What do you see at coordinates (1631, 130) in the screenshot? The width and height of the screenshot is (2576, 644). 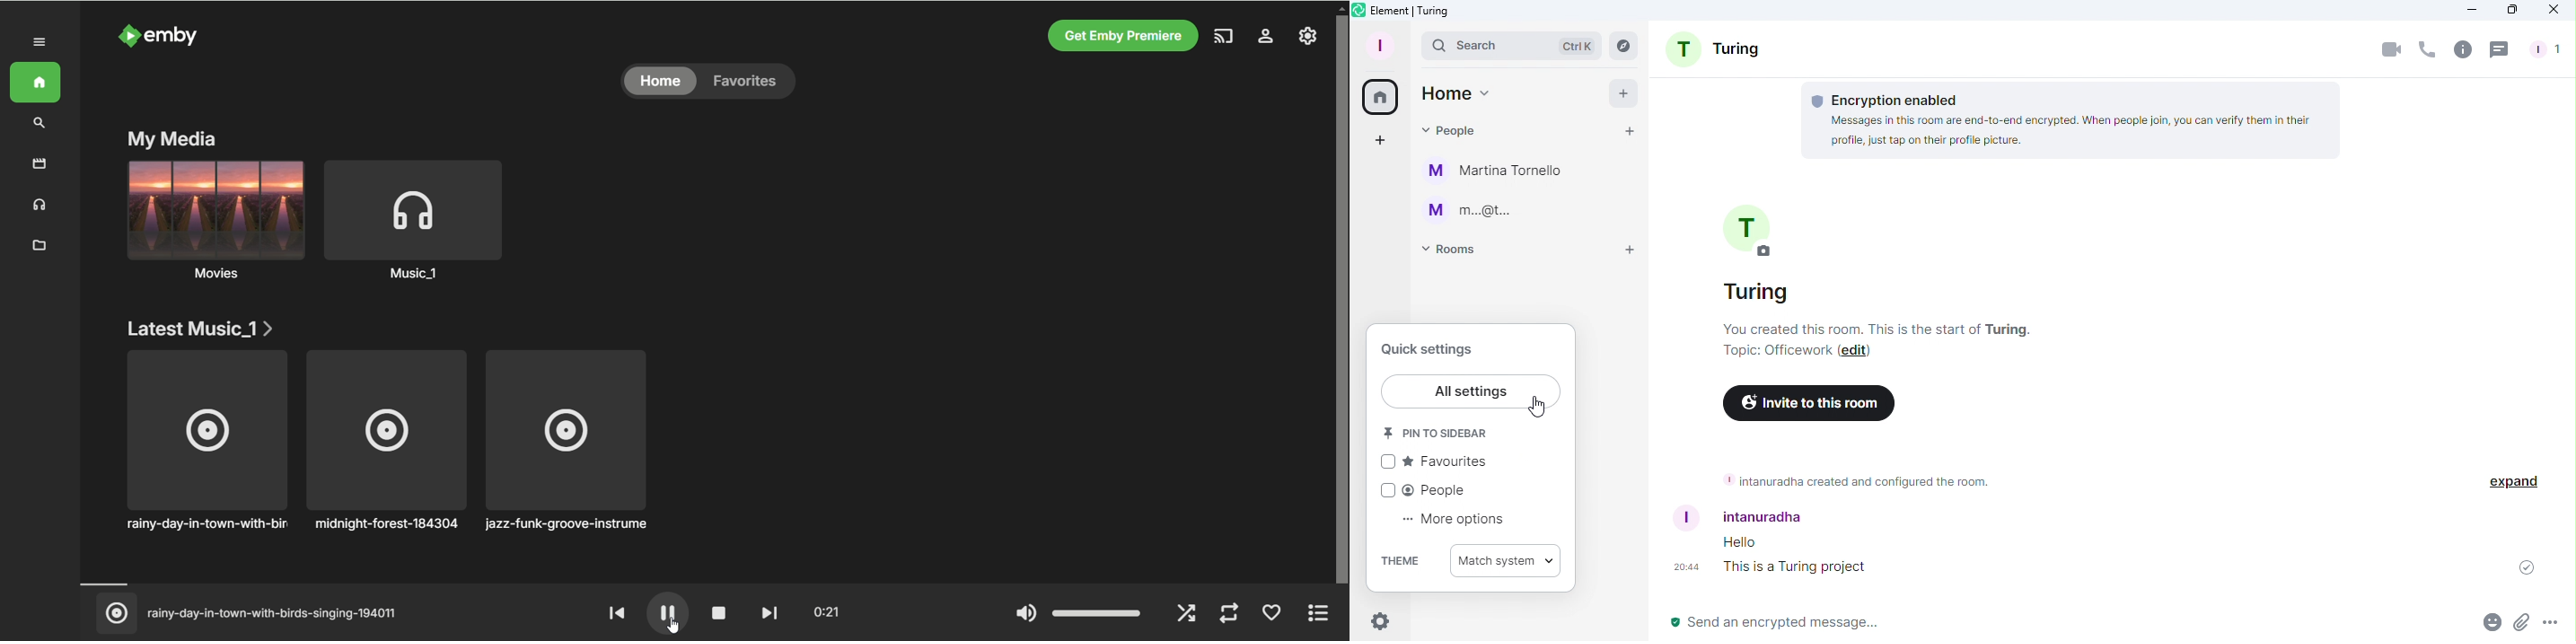 I see `Start chat` at bounding box center [1631, 130].